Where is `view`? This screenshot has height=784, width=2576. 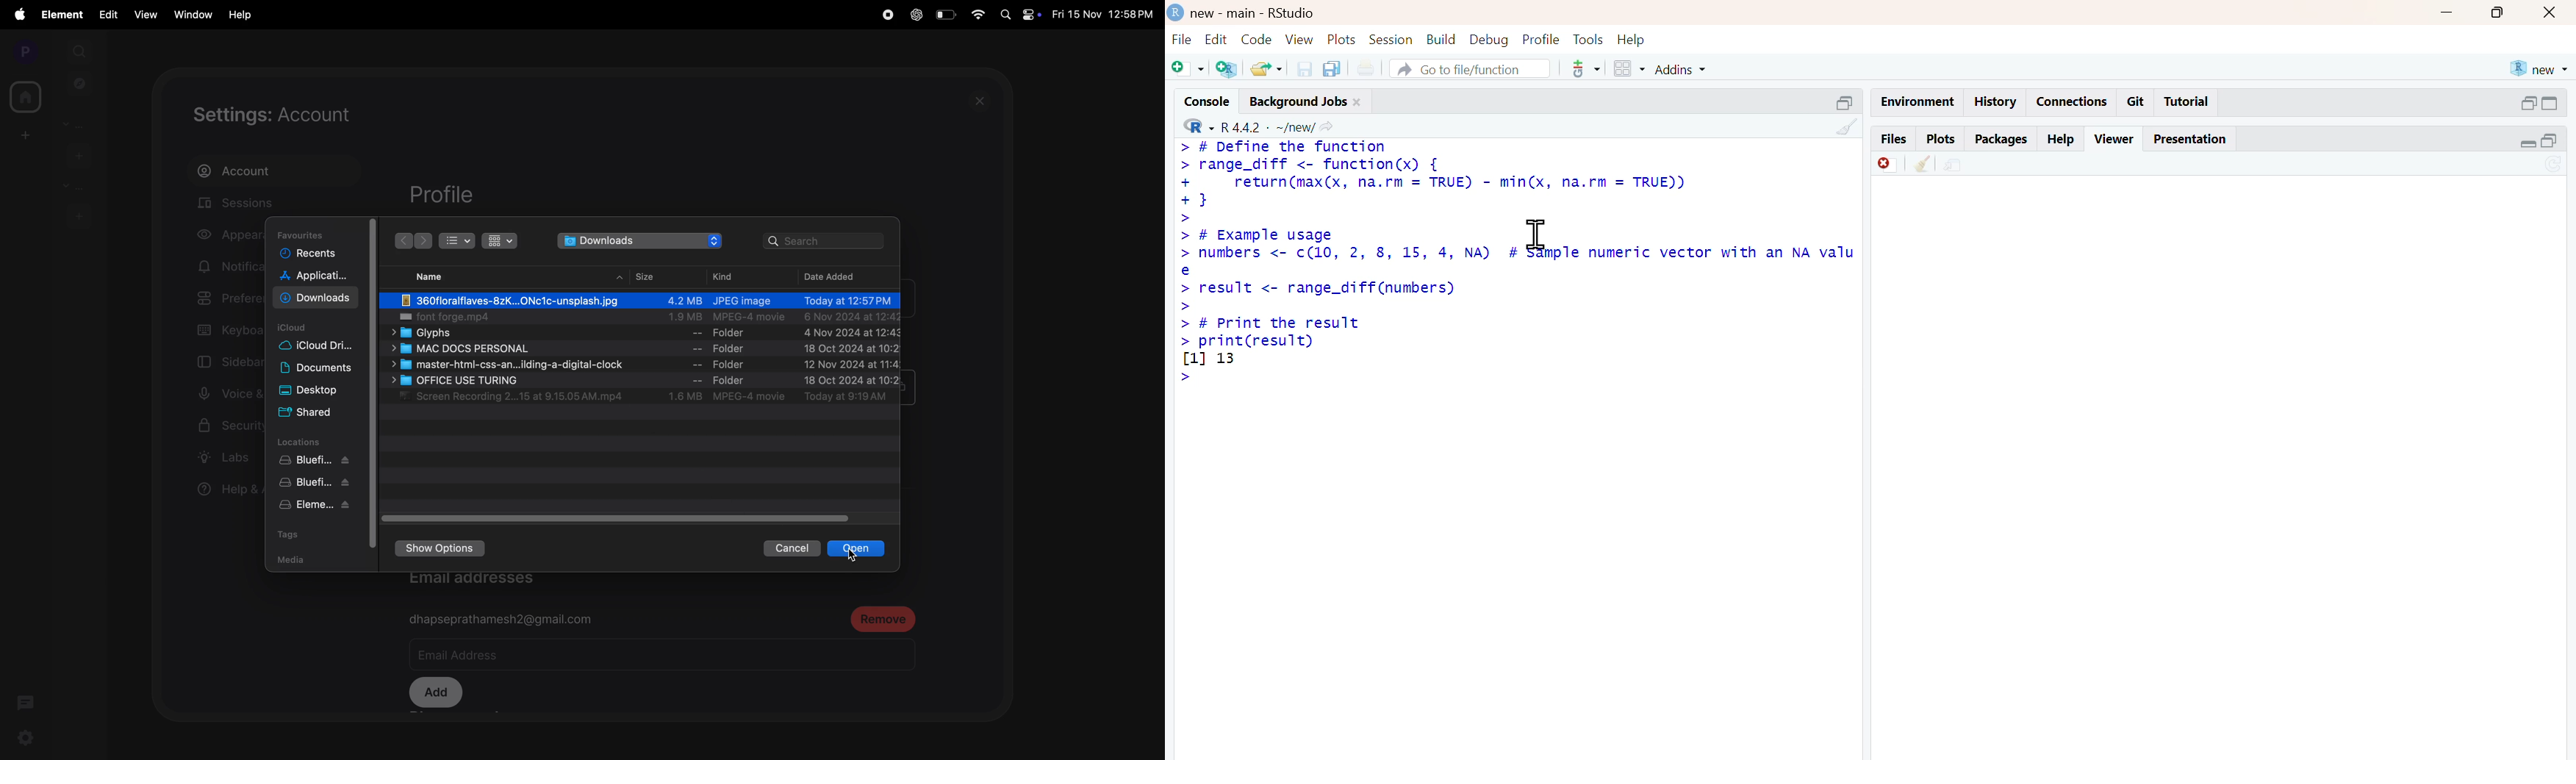
view is located at coordinates (1299, 40).